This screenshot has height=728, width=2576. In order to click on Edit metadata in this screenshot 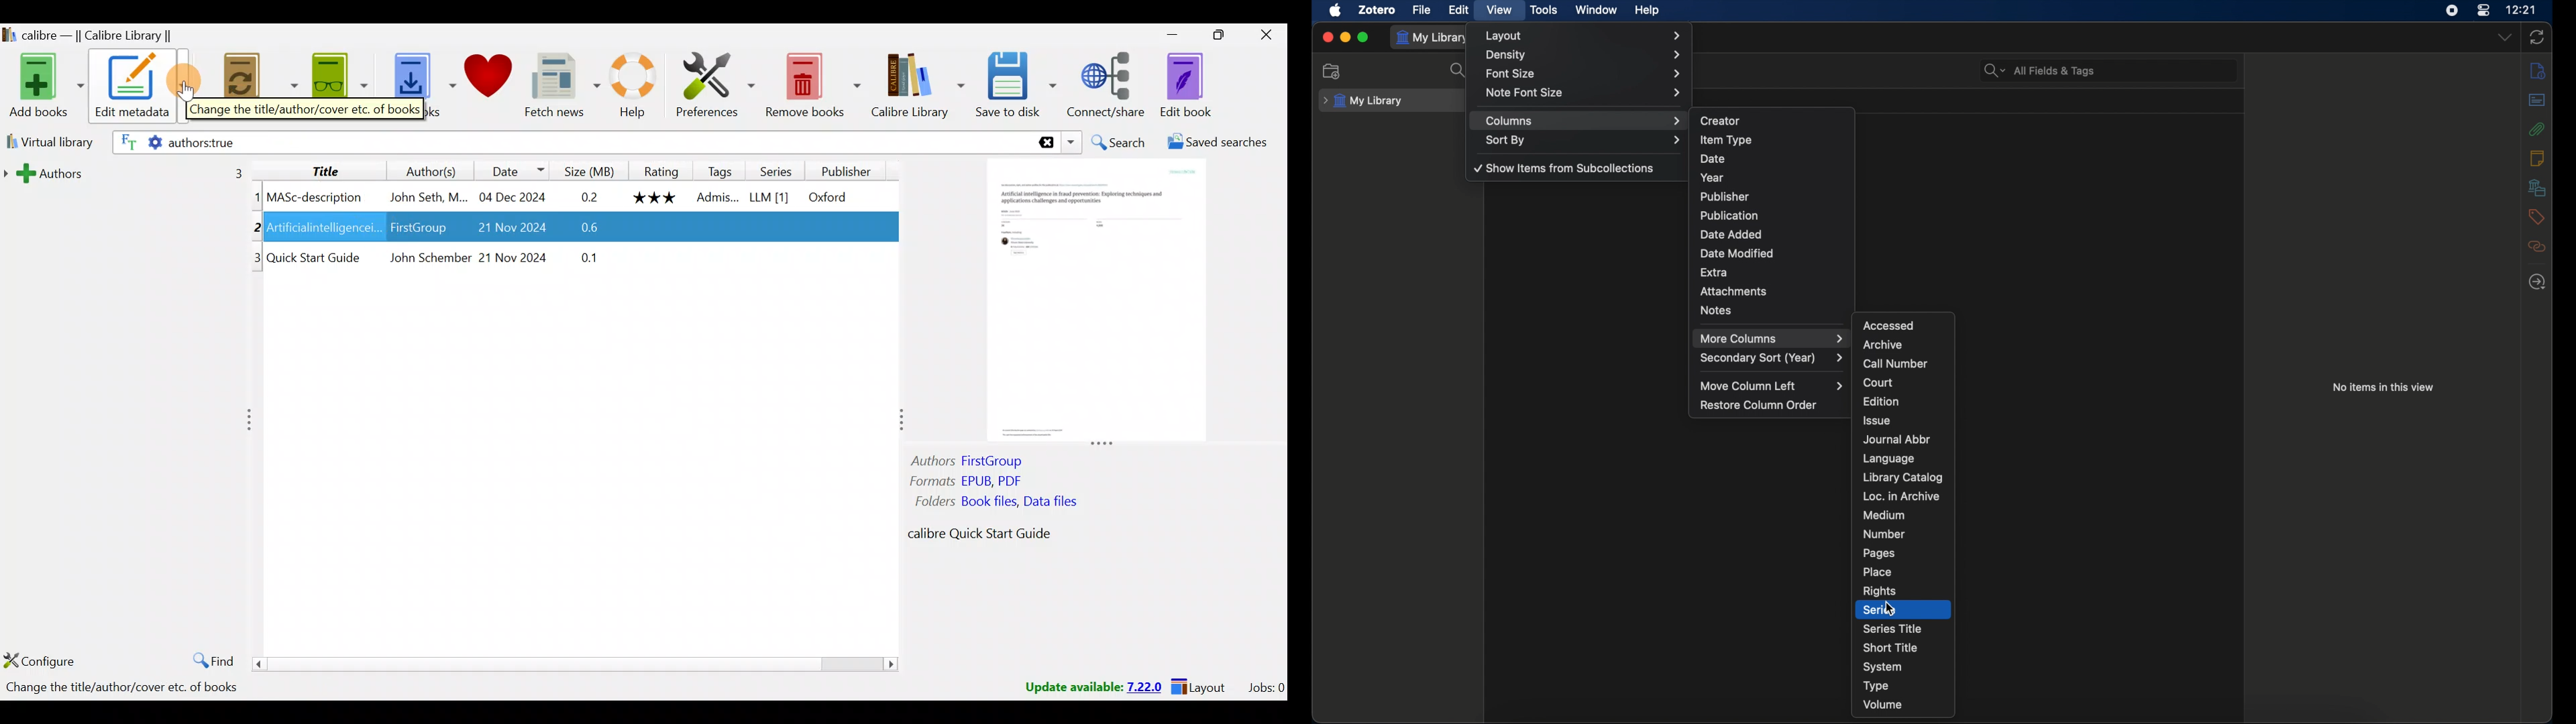, I will do `click(136, 87)`.